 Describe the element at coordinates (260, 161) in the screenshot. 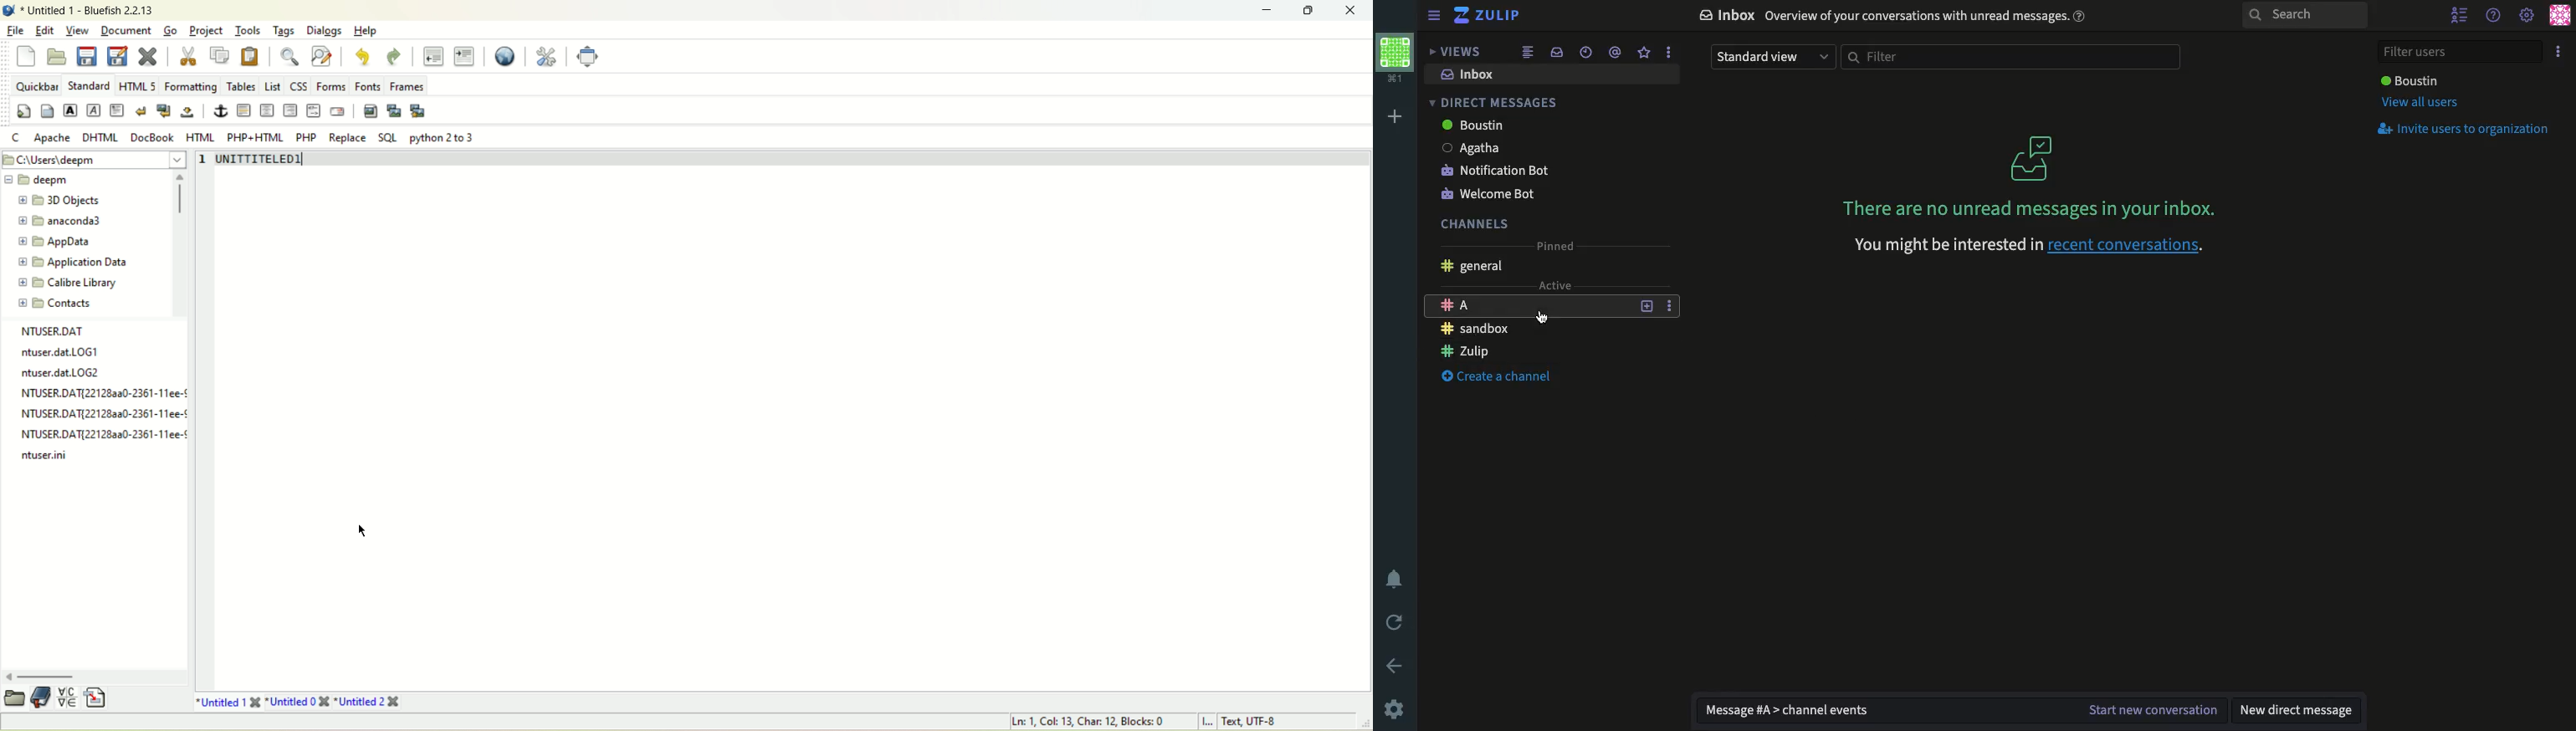

I see `text` at that location.